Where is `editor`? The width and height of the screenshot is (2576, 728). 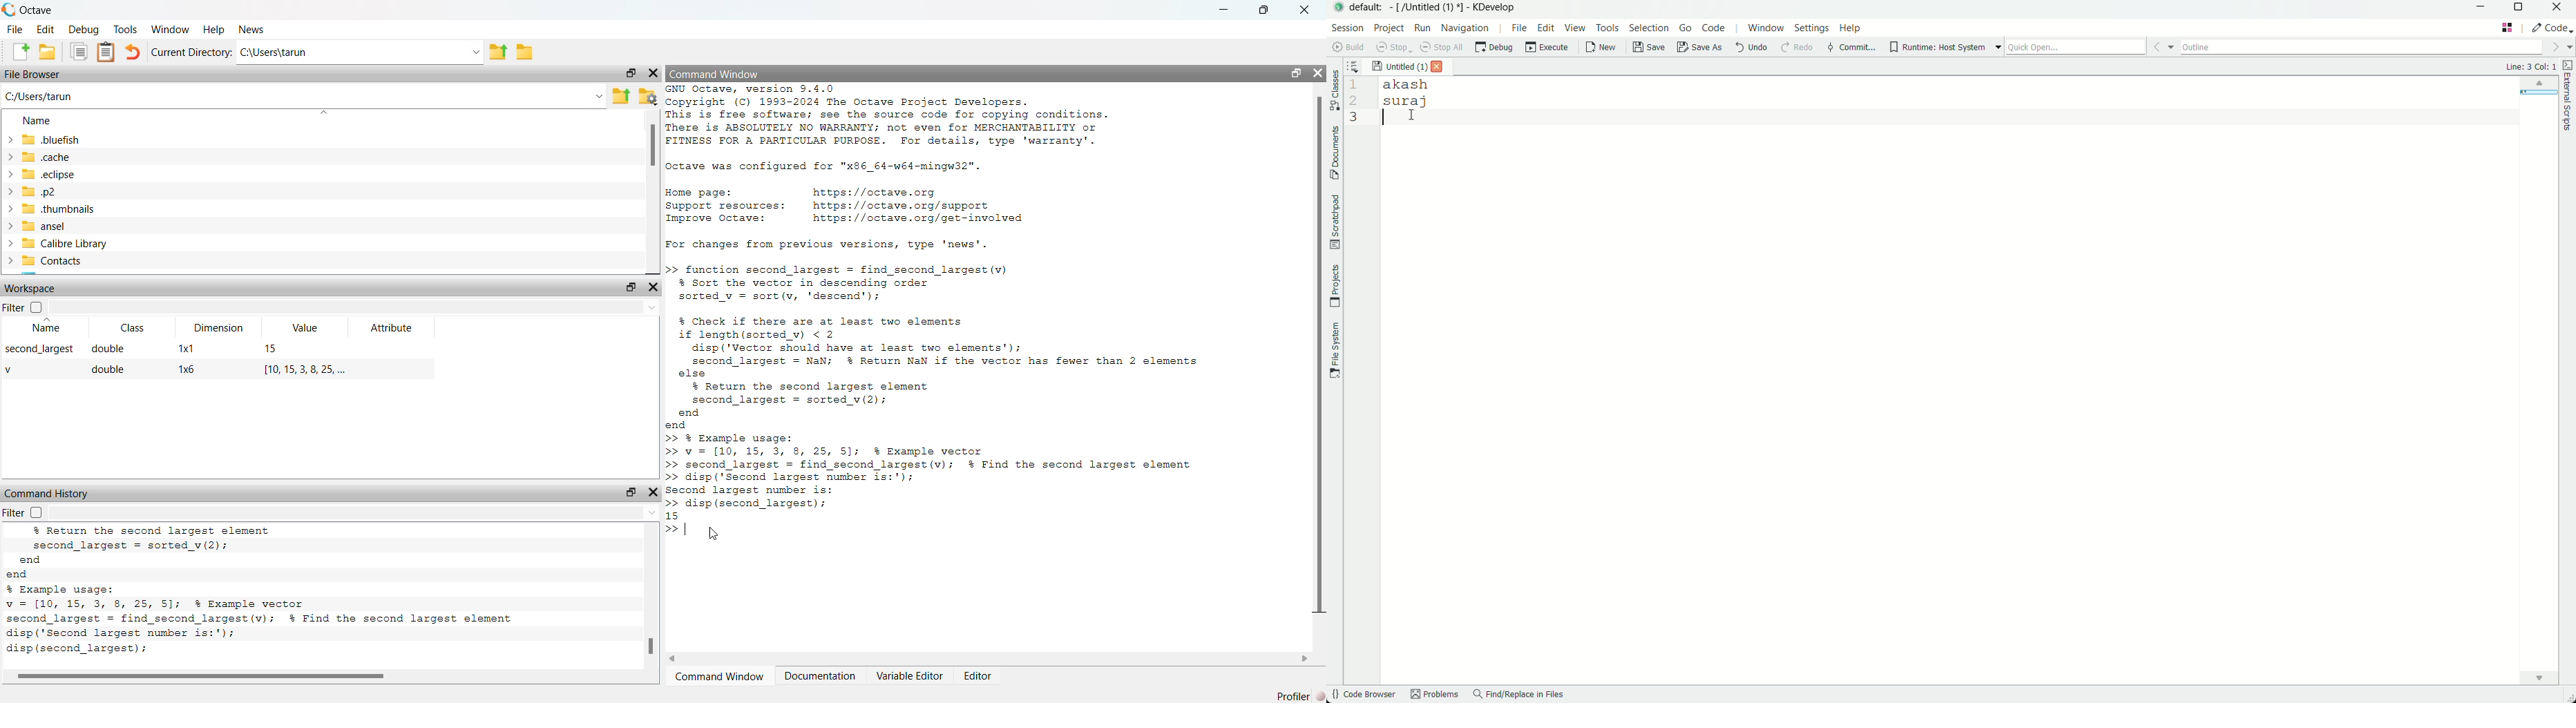
editor is located at coordinates (980, 677).